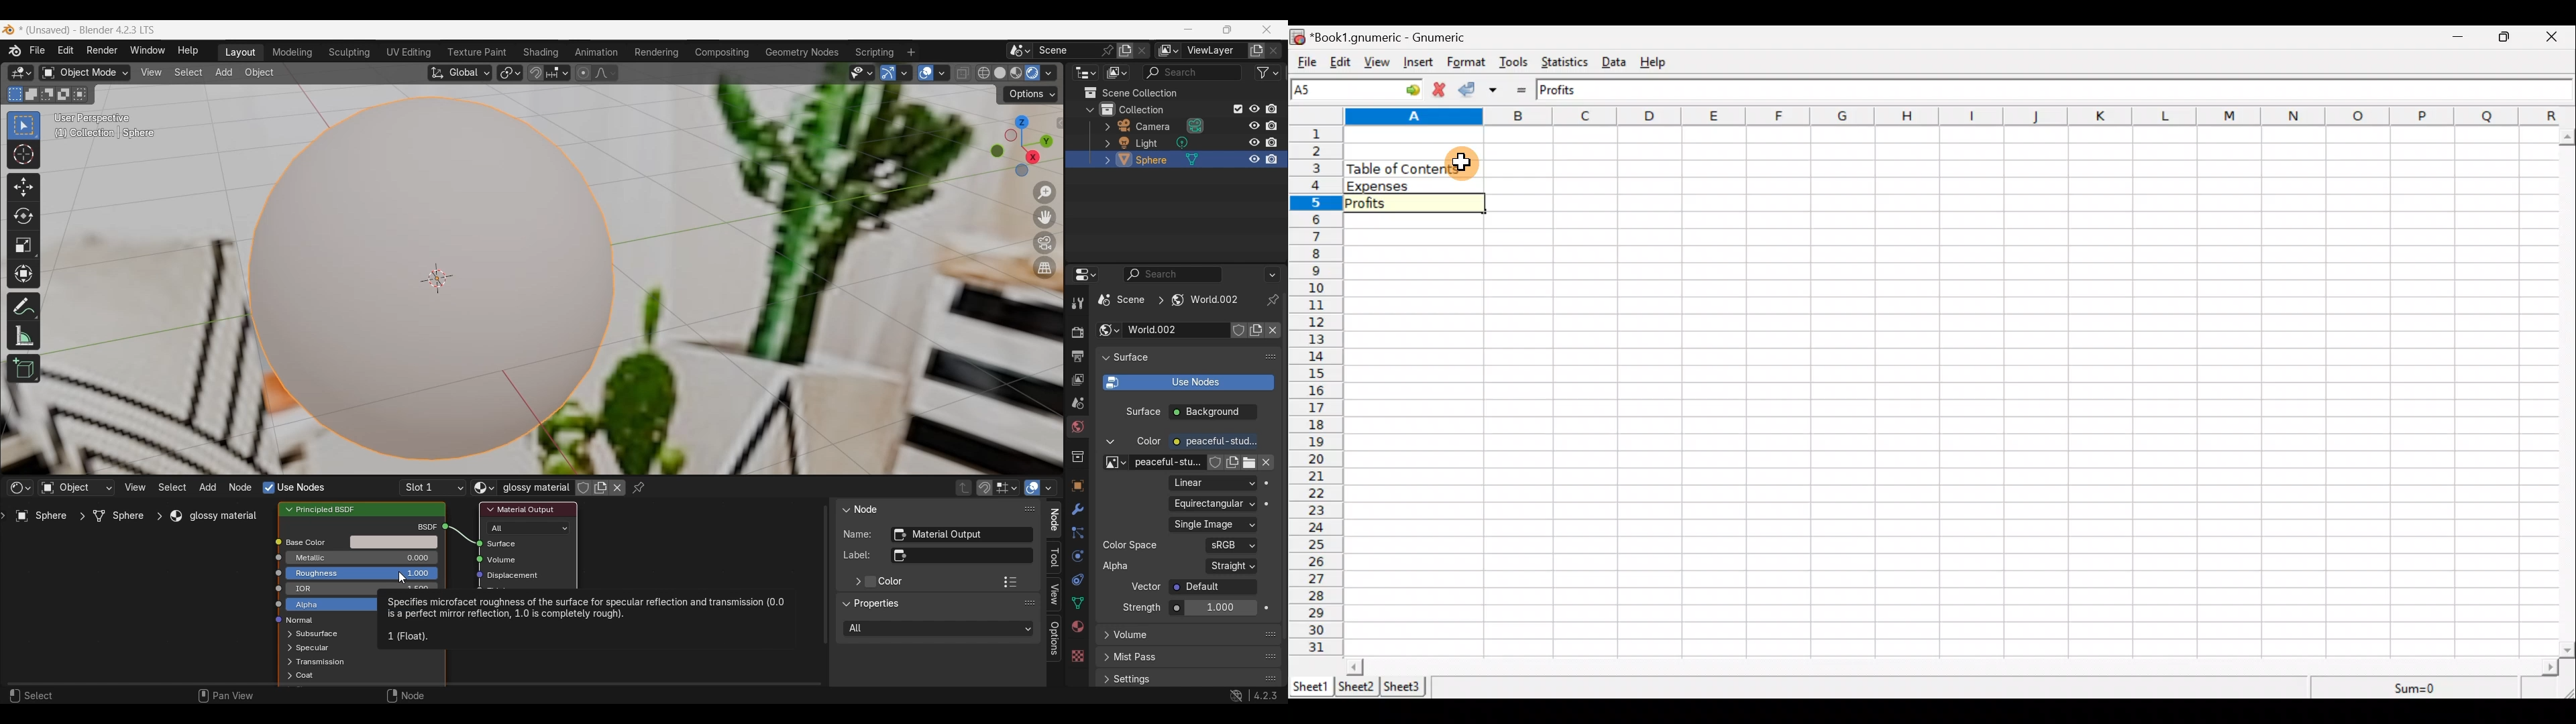  I want to click on Properties, so click(877, 605).